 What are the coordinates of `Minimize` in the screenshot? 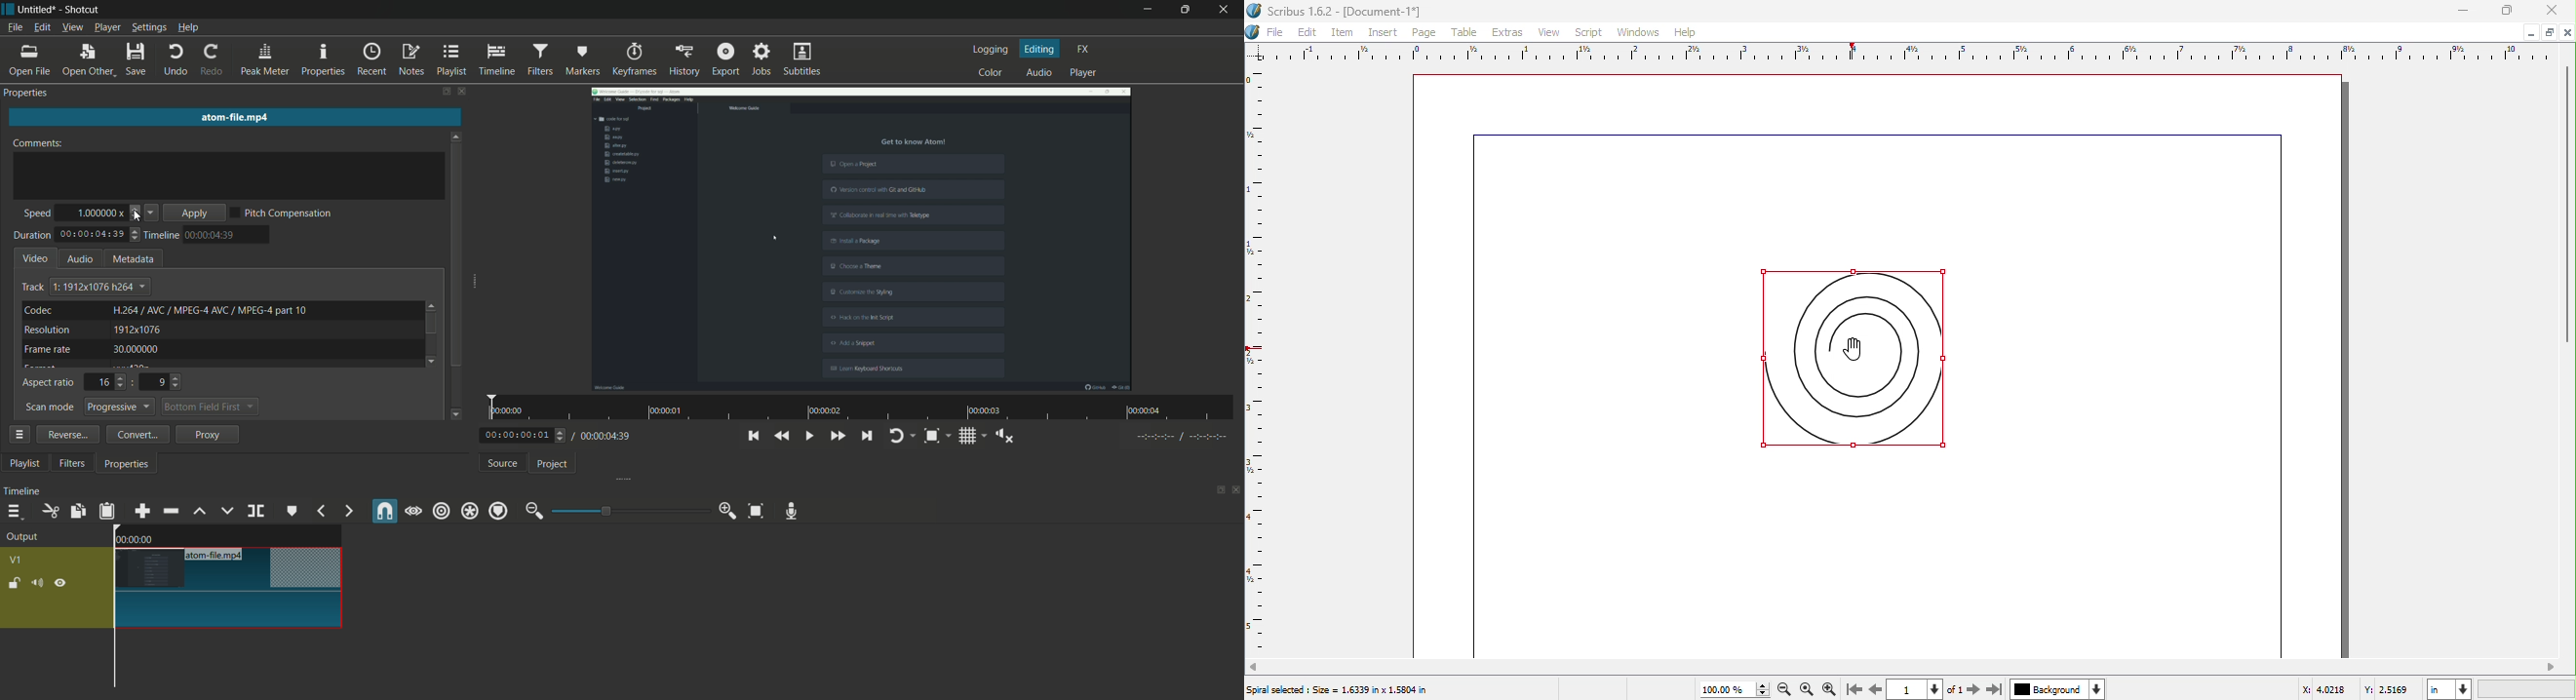 It's located at (2550, 32).